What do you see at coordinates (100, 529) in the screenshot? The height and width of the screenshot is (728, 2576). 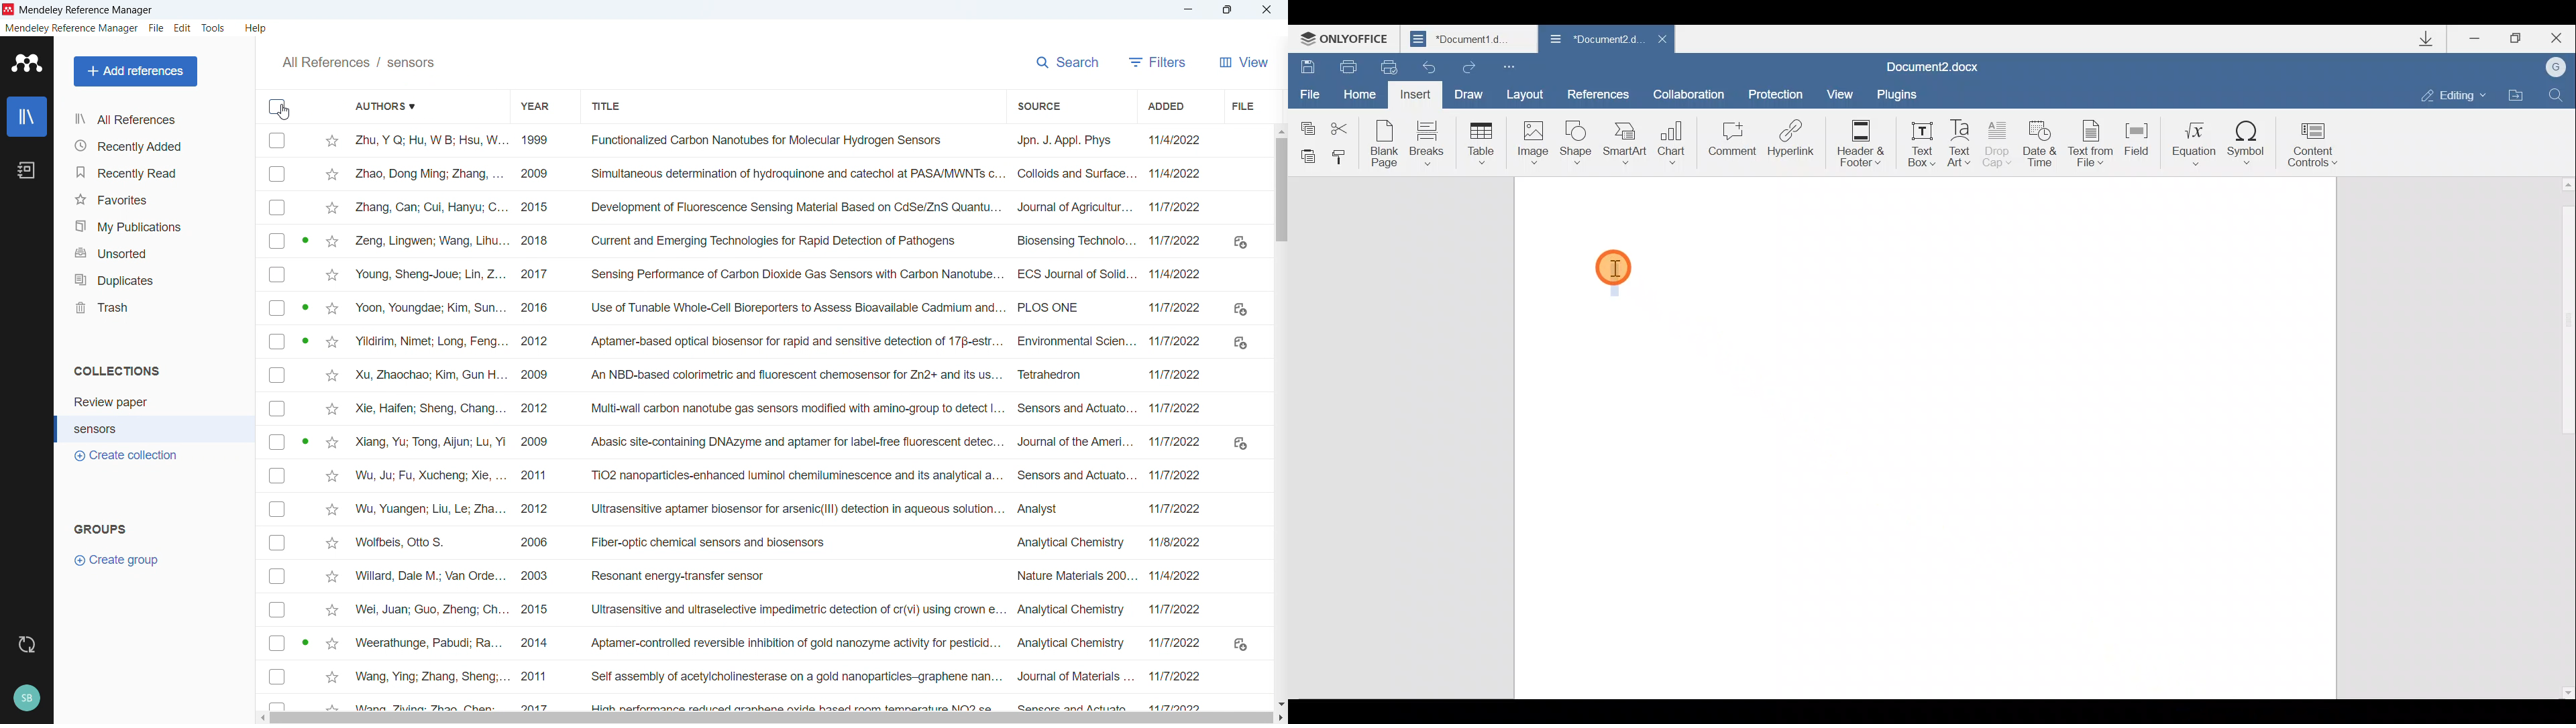 I see `groups` at bounding box center [100, 529].